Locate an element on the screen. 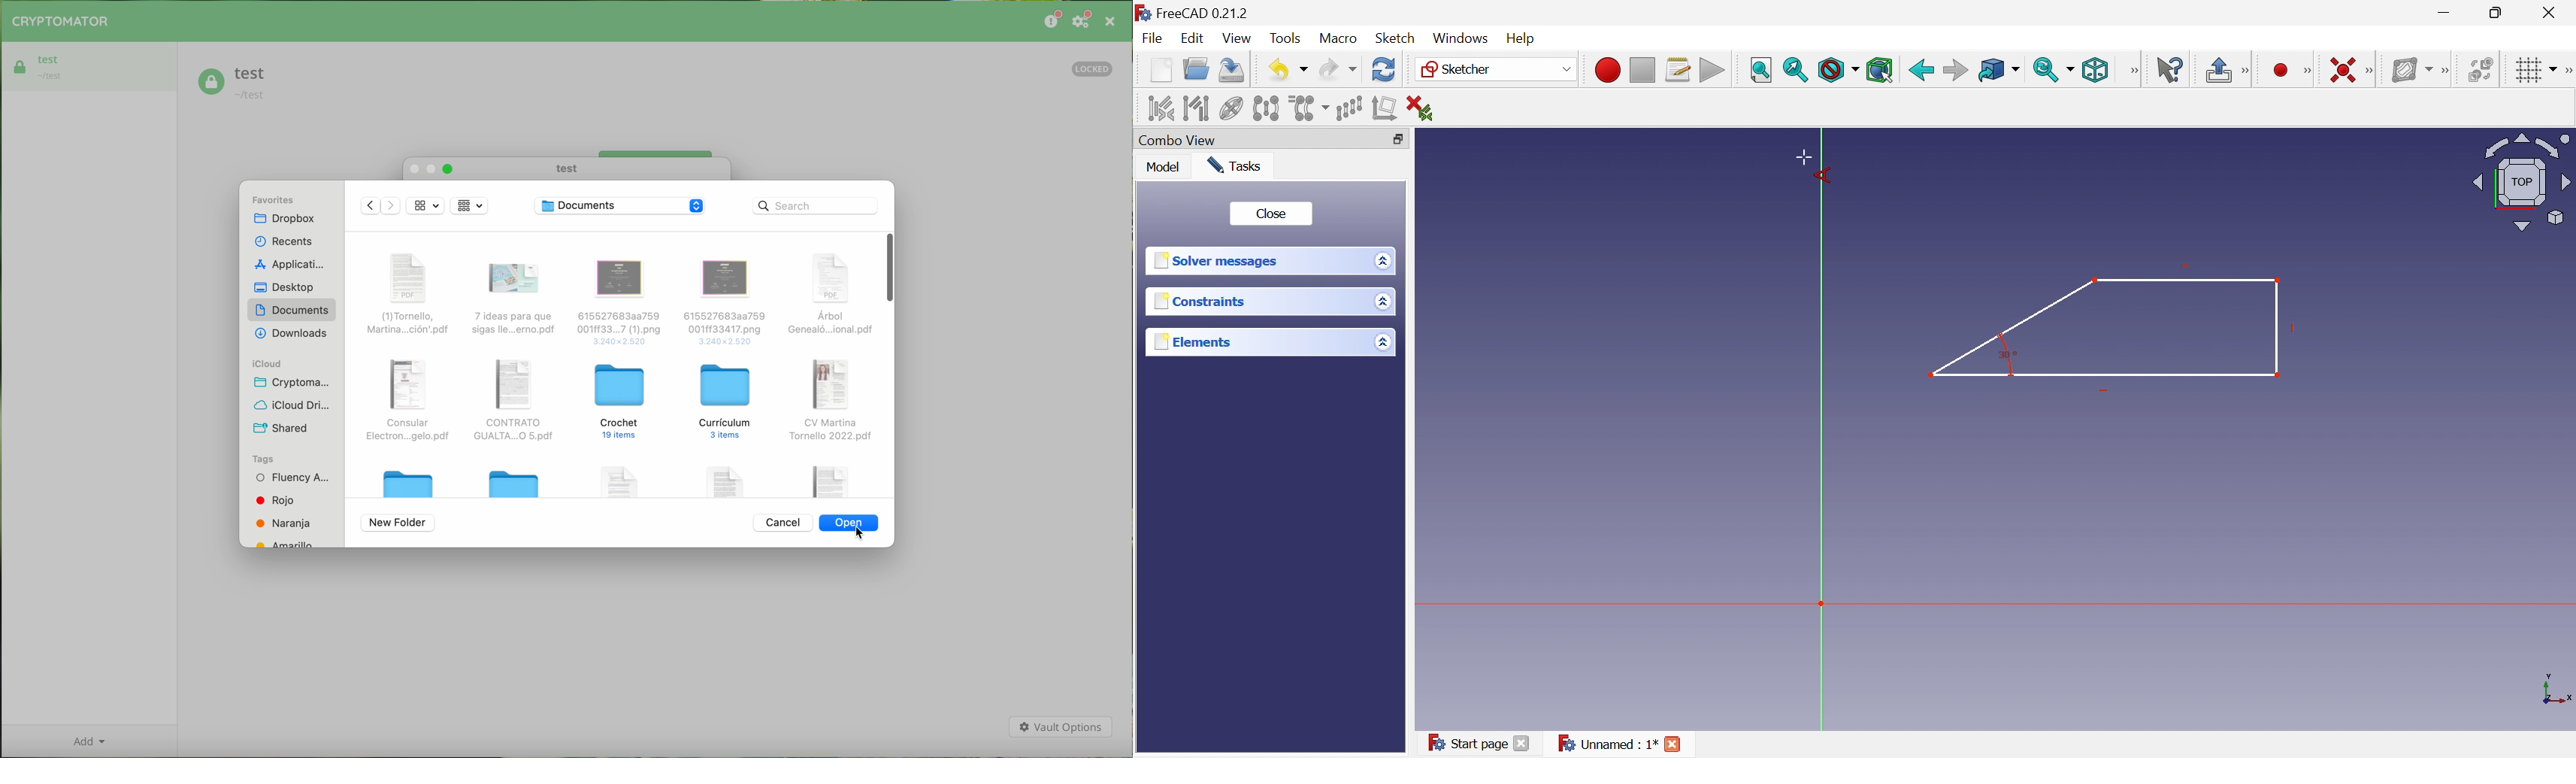 The height and width of the screenshot is (784, 2576). Elements is located at coordinates (1191, 341).